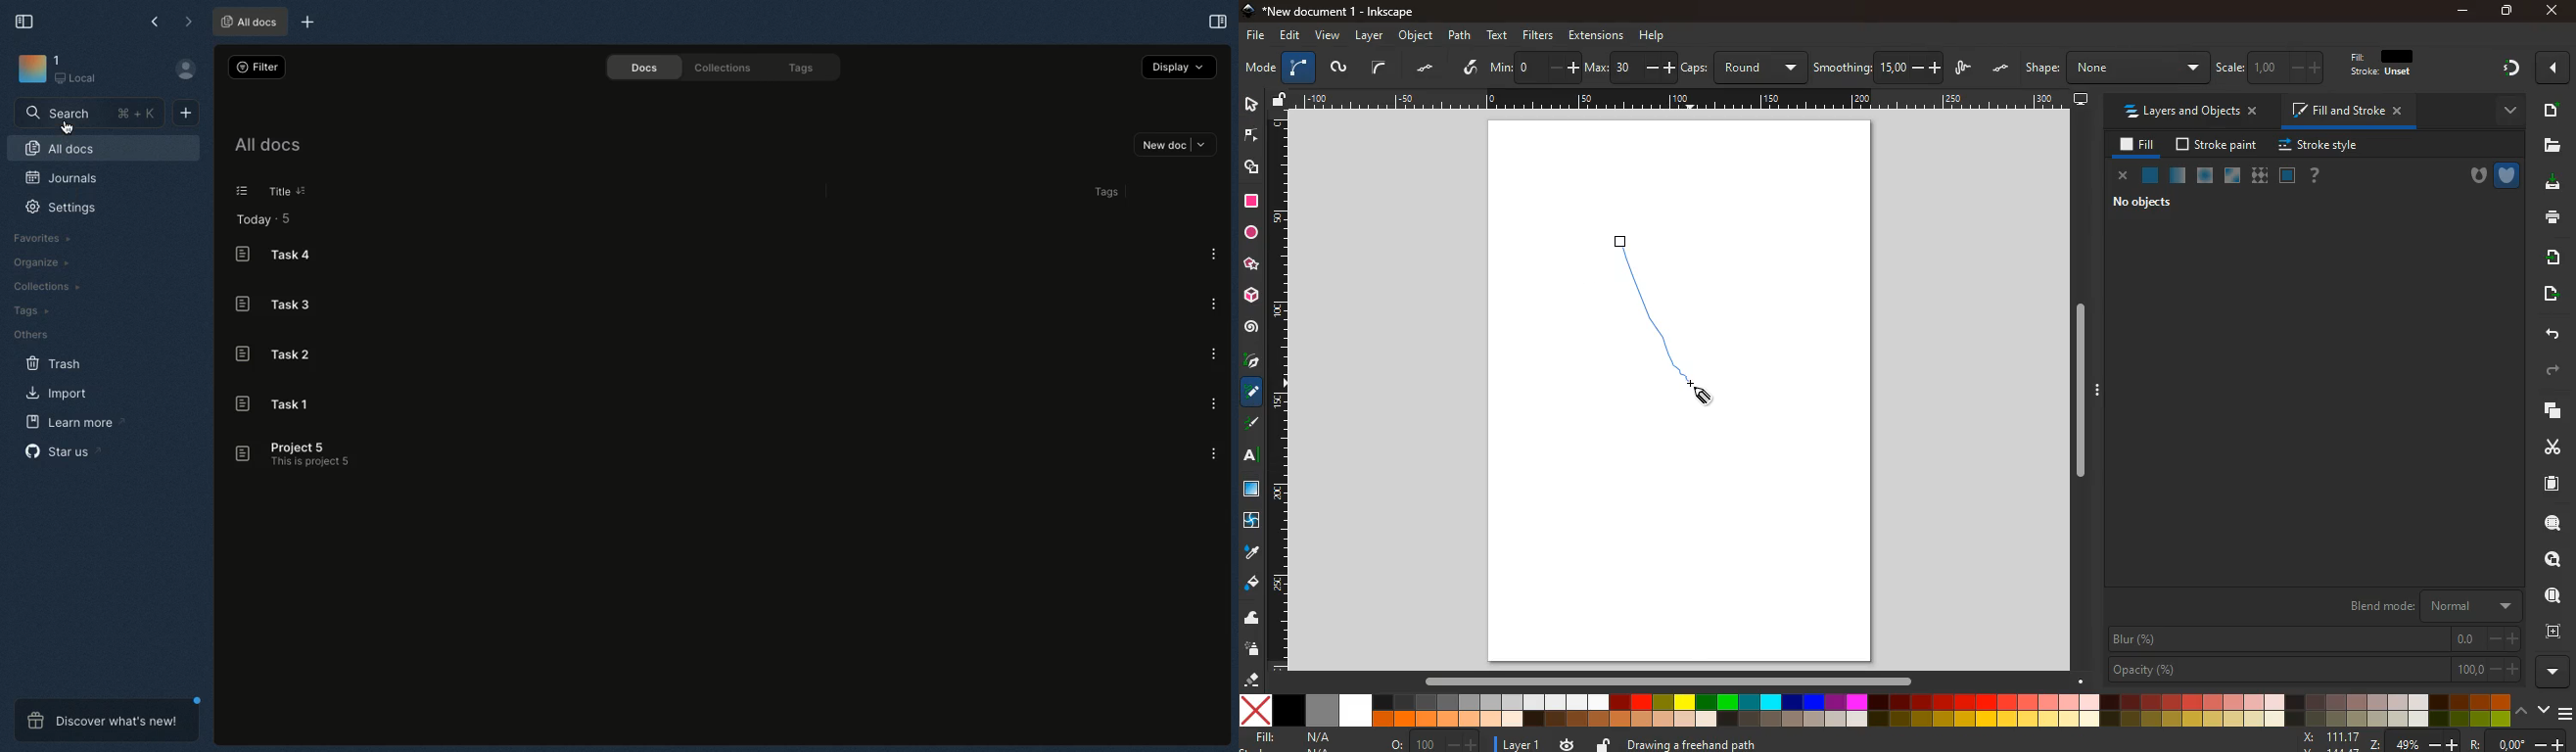 The height and width of the screenshot is (756, 2576). I want to click on shape, so click(2116, 68).